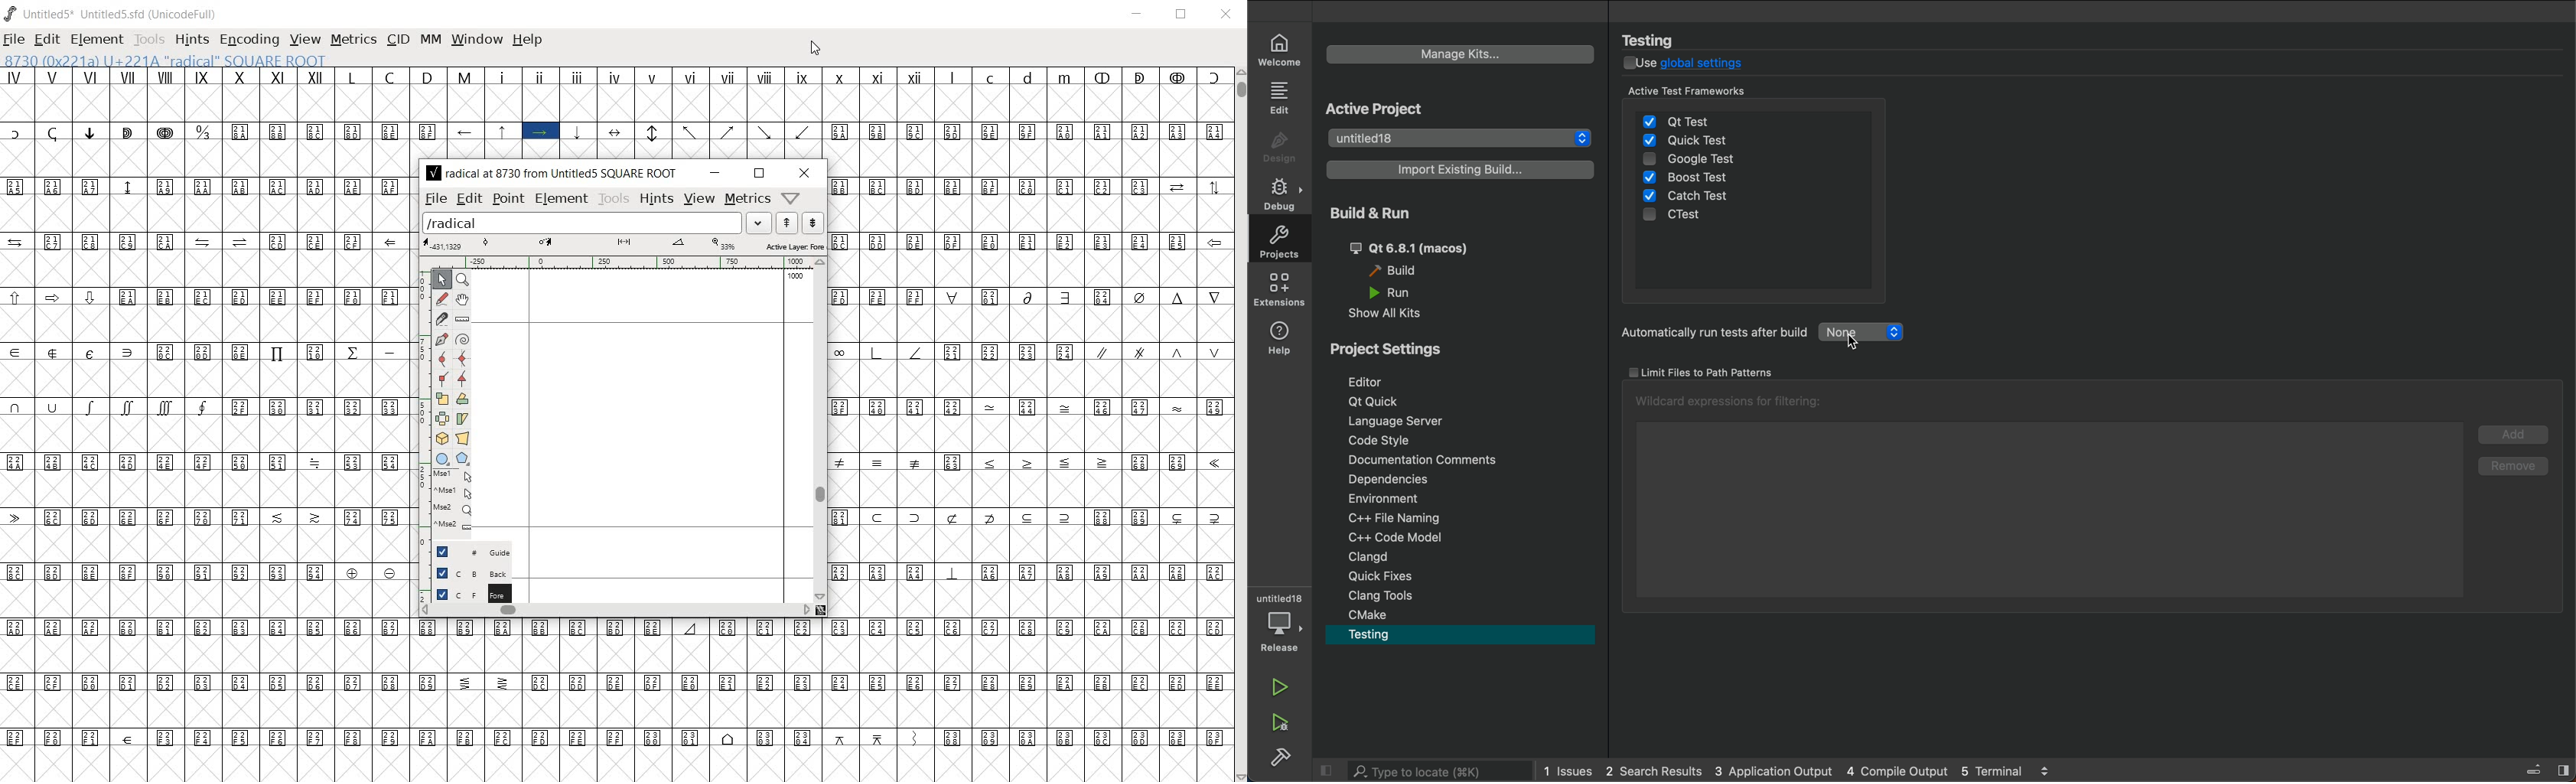  I want to click on METRICS, so click(351, 41).